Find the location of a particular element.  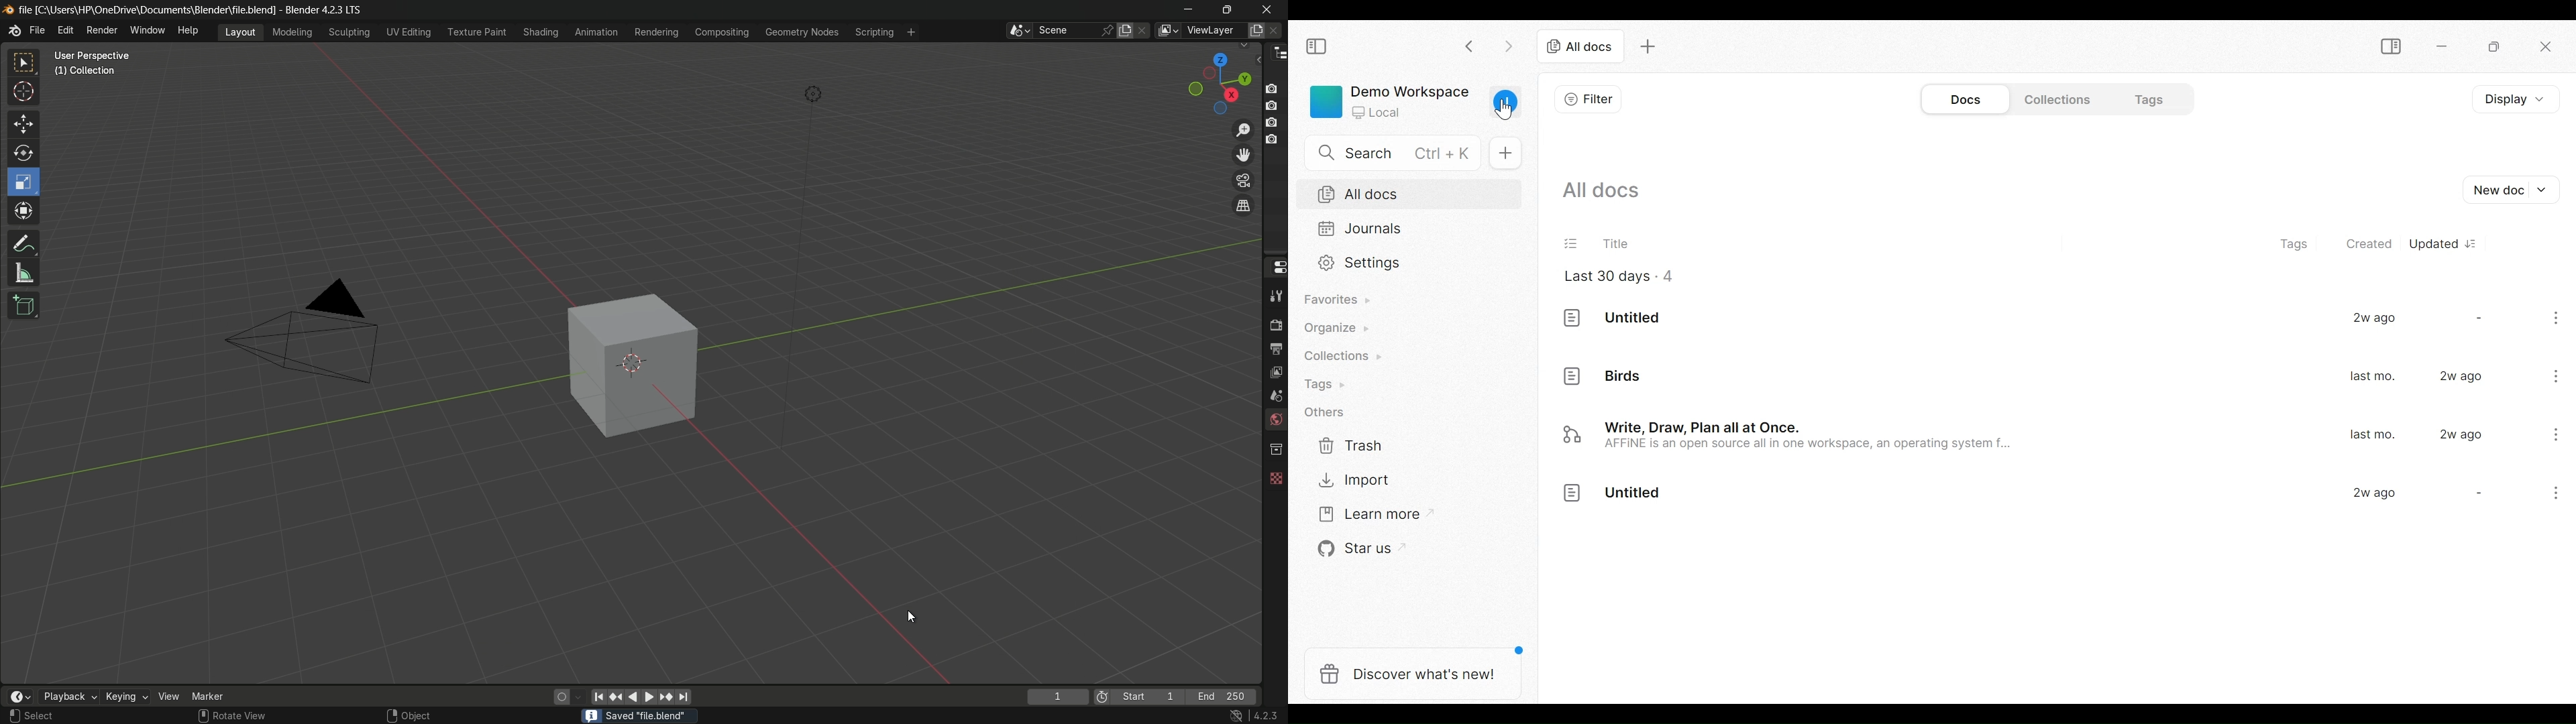

layout menu is located at coordinates (240, 31).